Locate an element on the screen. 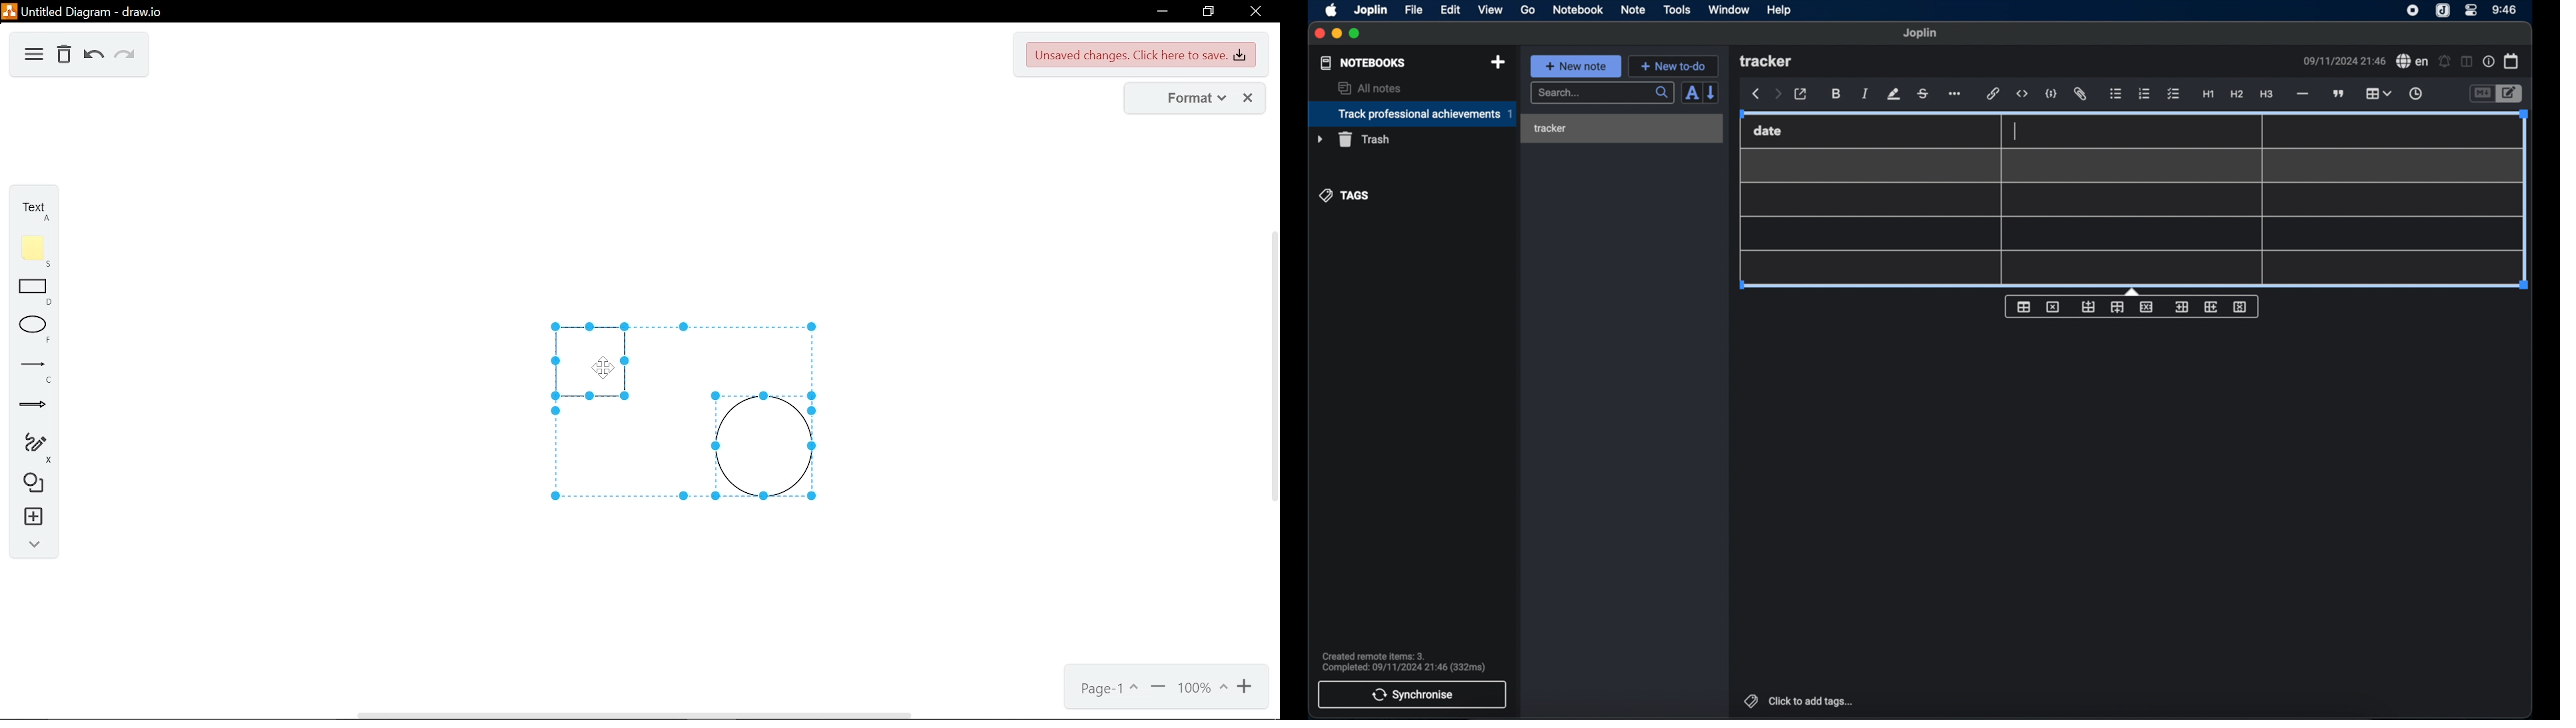  insert time is located at coordinates (2415, 94).